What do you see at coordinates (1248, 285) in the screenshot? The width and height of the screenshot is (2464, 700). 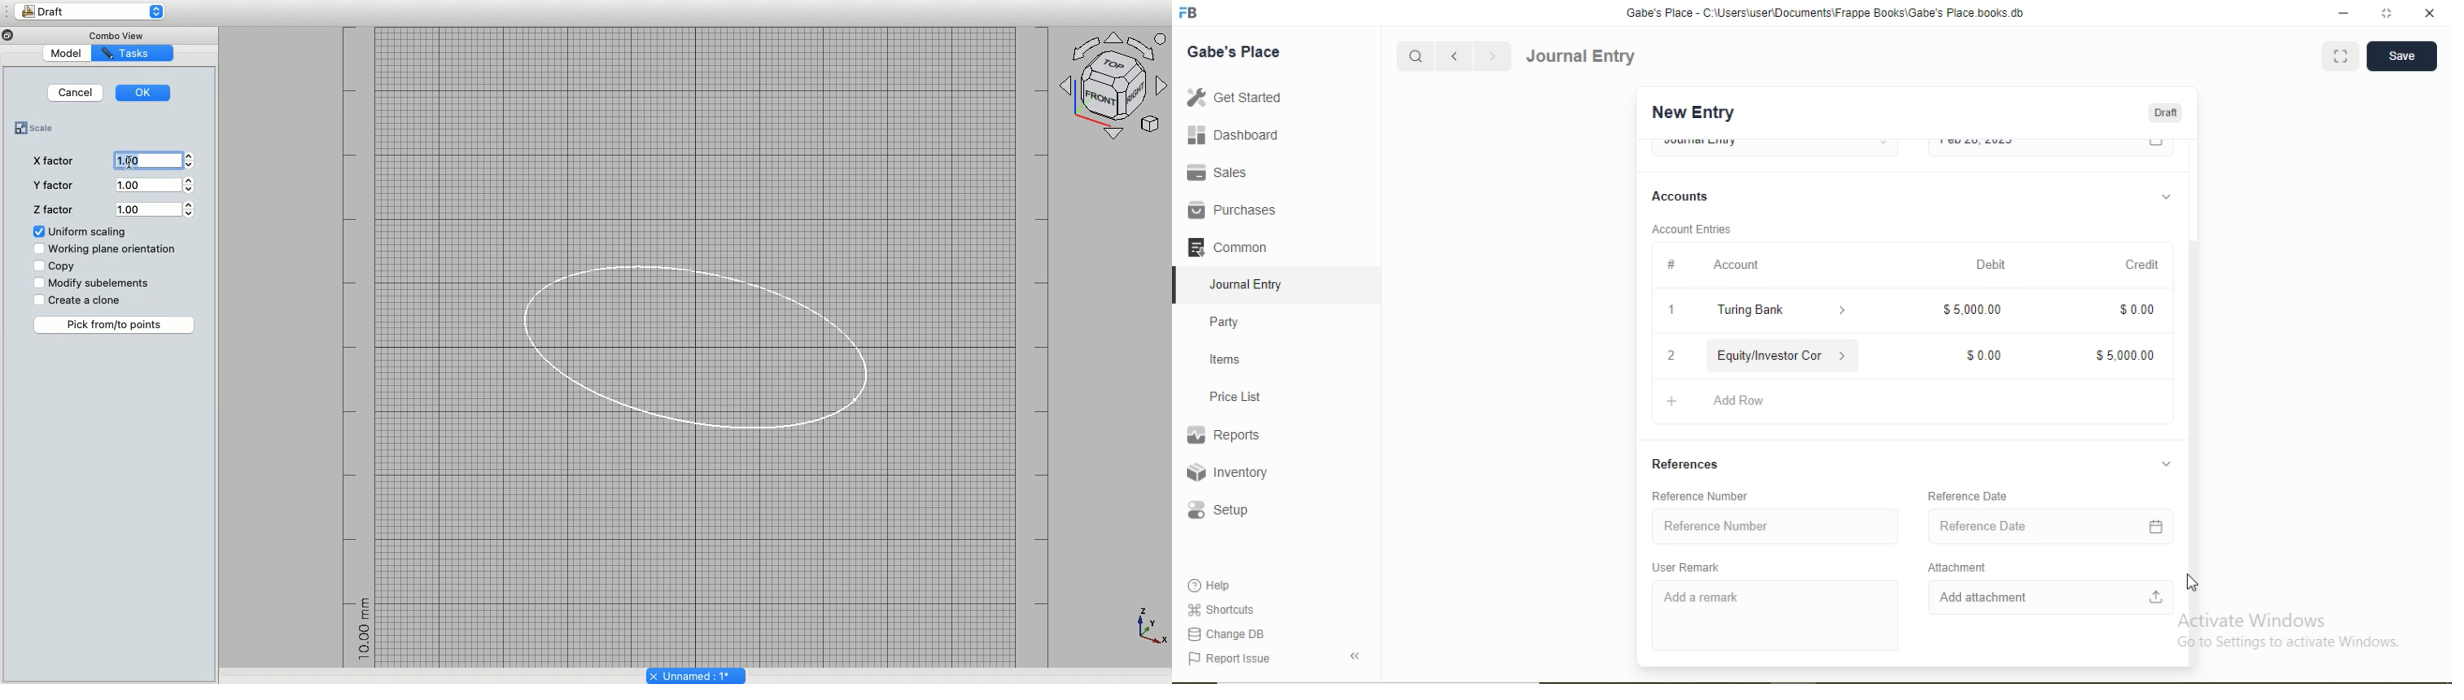 I see `Journal Entry` at bounding box center [1248, 285].